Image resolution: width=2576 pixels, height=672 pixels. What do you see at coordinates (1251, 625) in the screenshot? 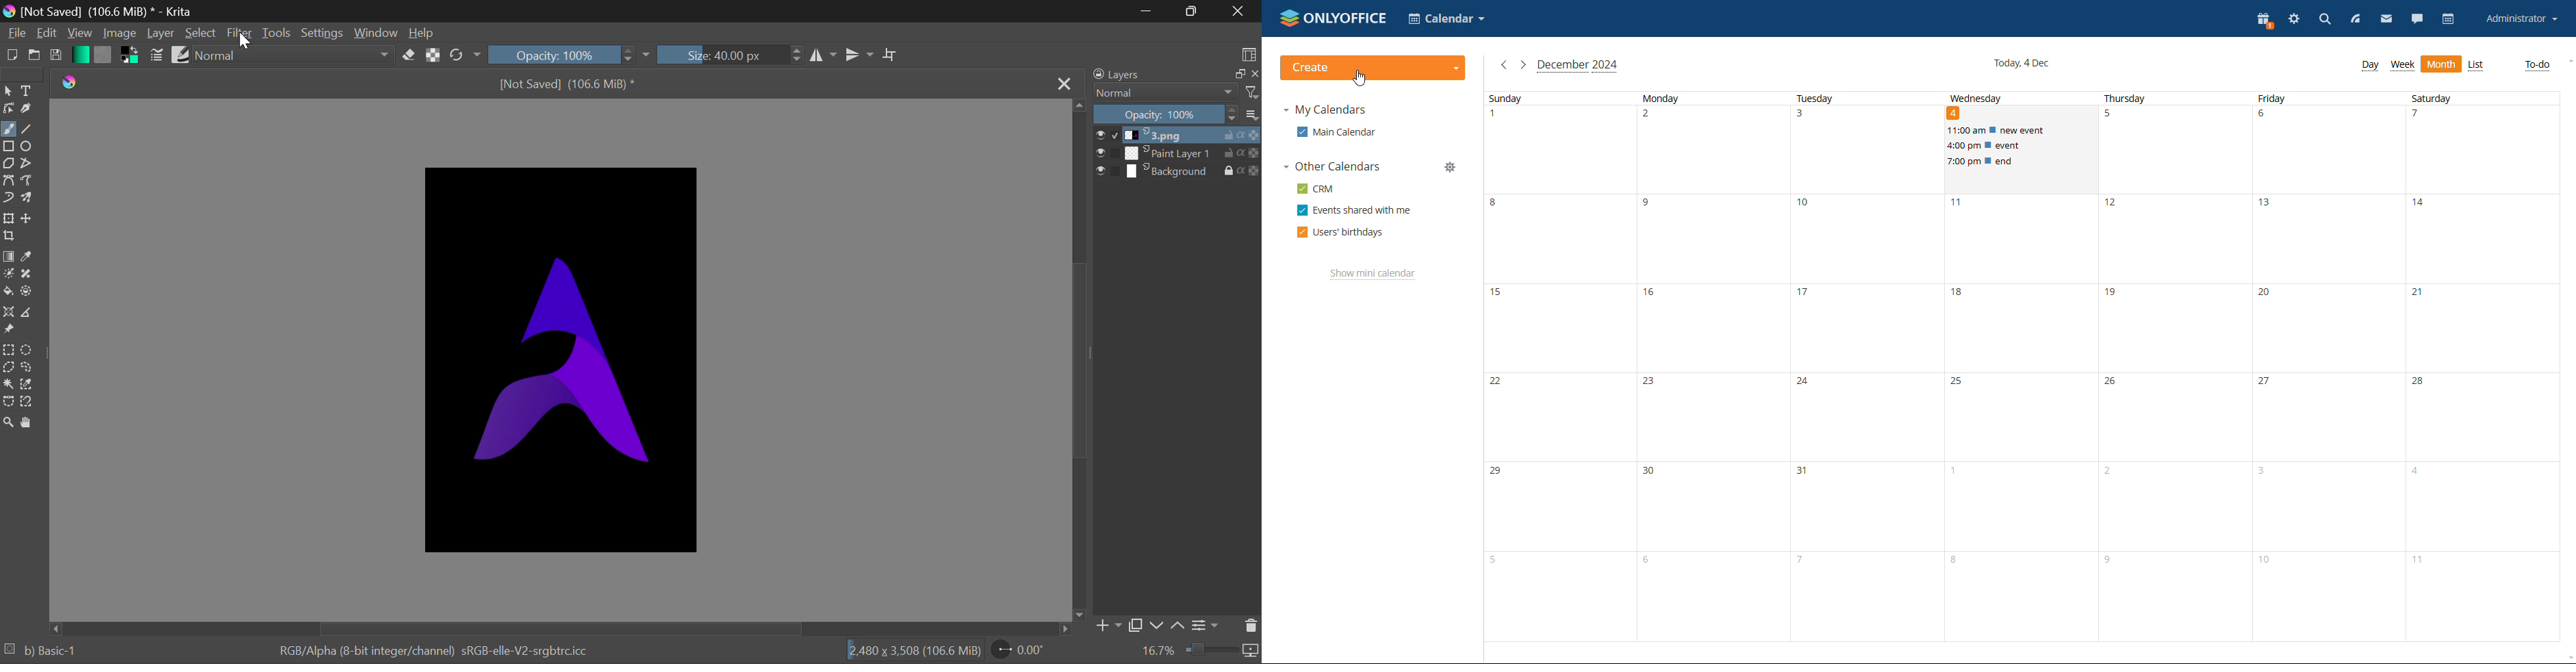
I see `Delete Layer` at bounding box center [1251, 625].